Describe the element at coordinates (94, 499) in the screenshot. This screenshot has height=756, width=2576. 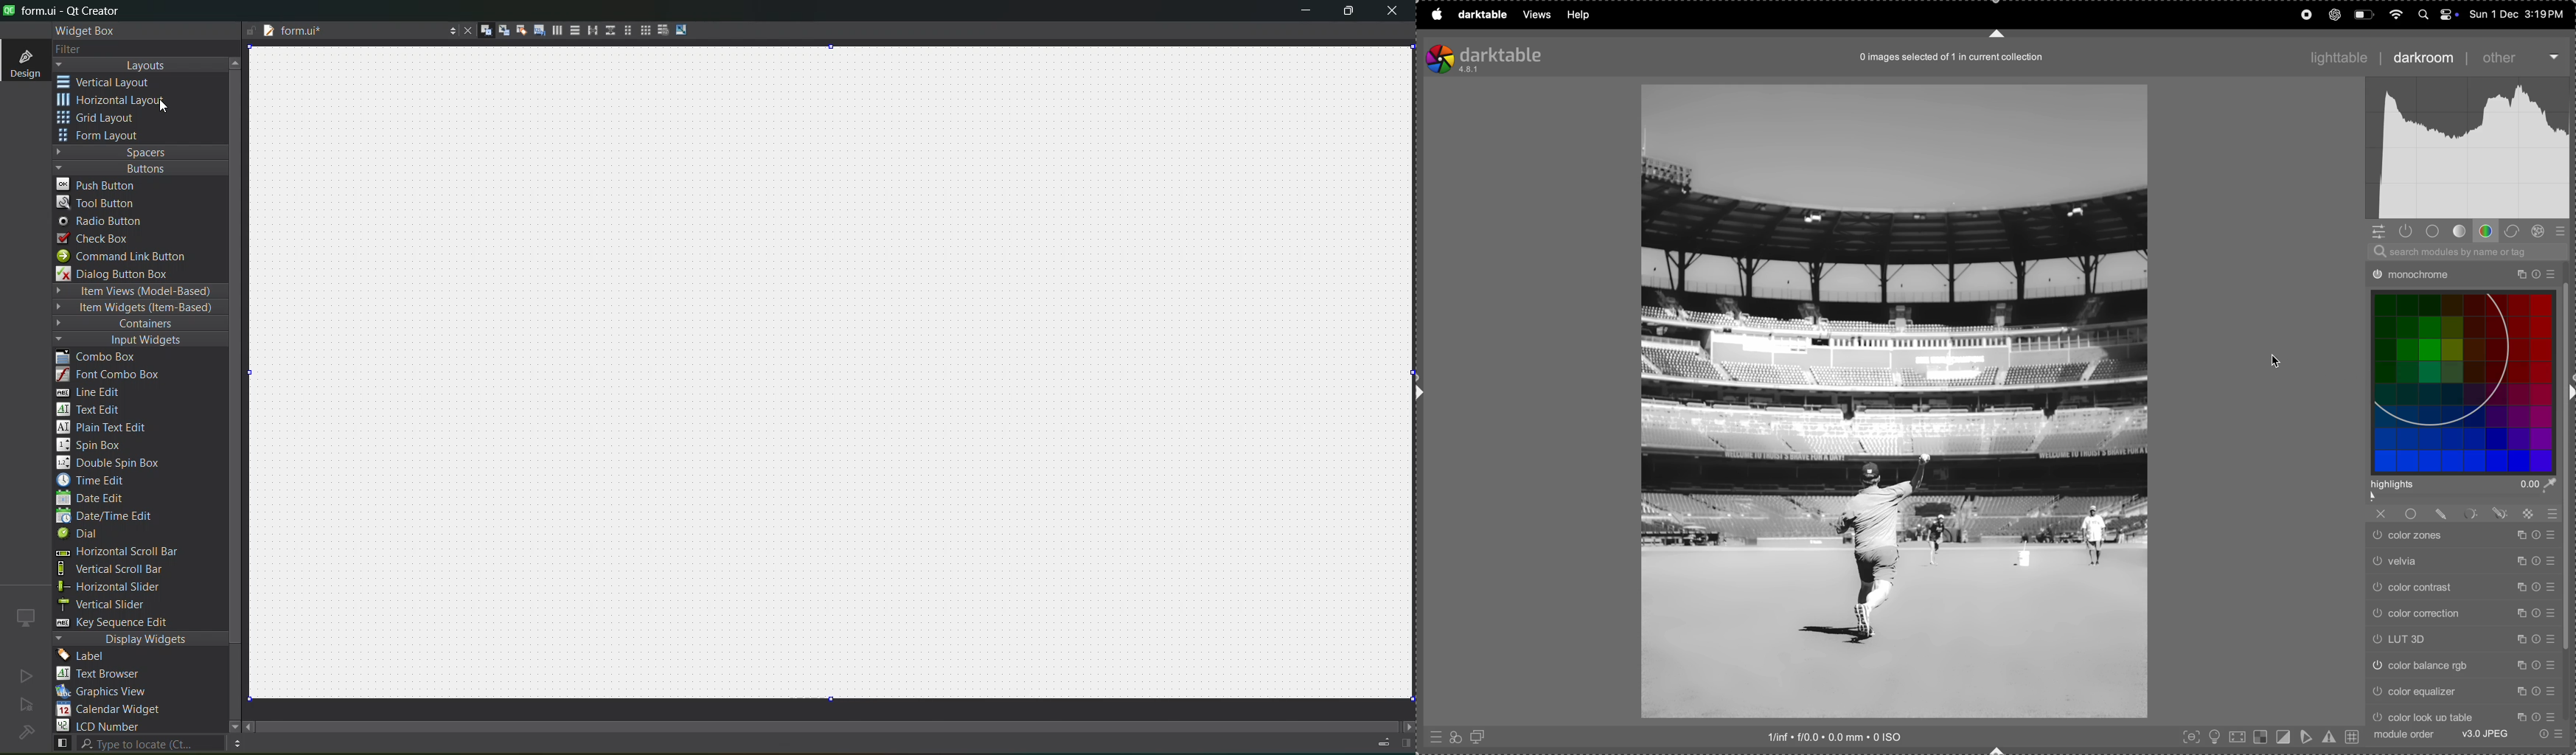
I see `date edit` at that location.